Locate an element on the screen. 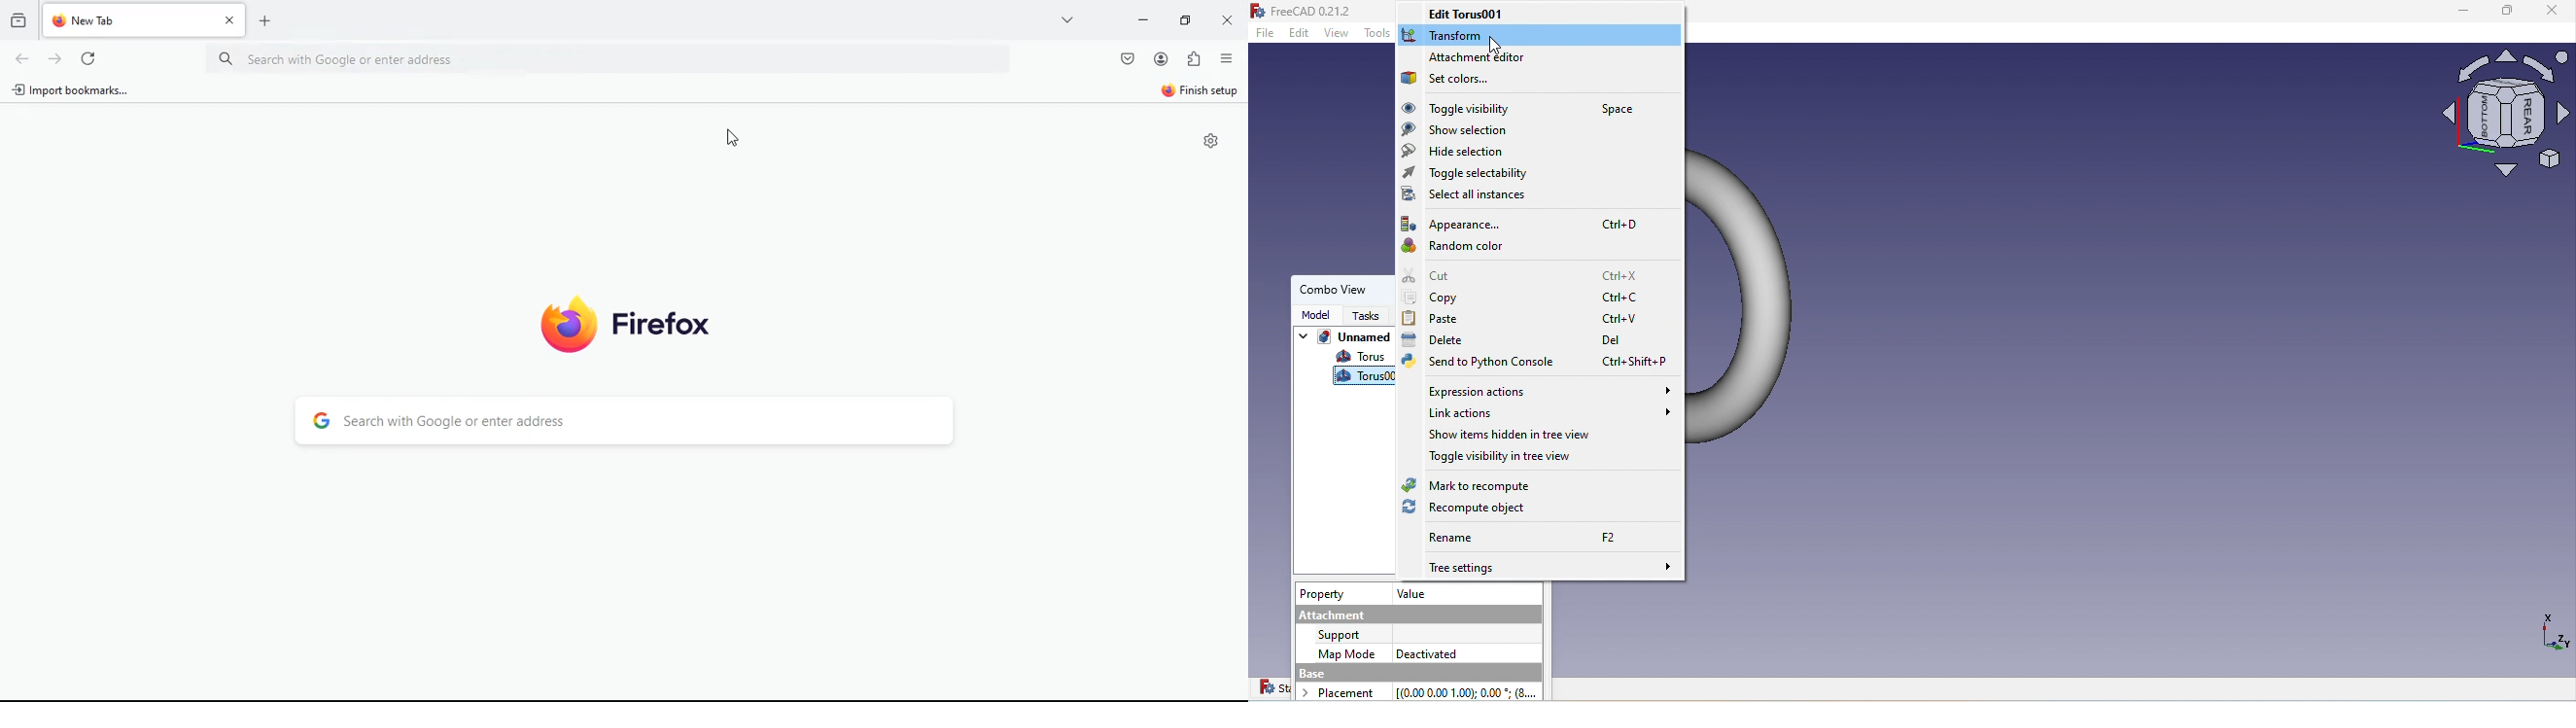 The image size is (2576, 728). Property is located at coordinates (1326, 594).